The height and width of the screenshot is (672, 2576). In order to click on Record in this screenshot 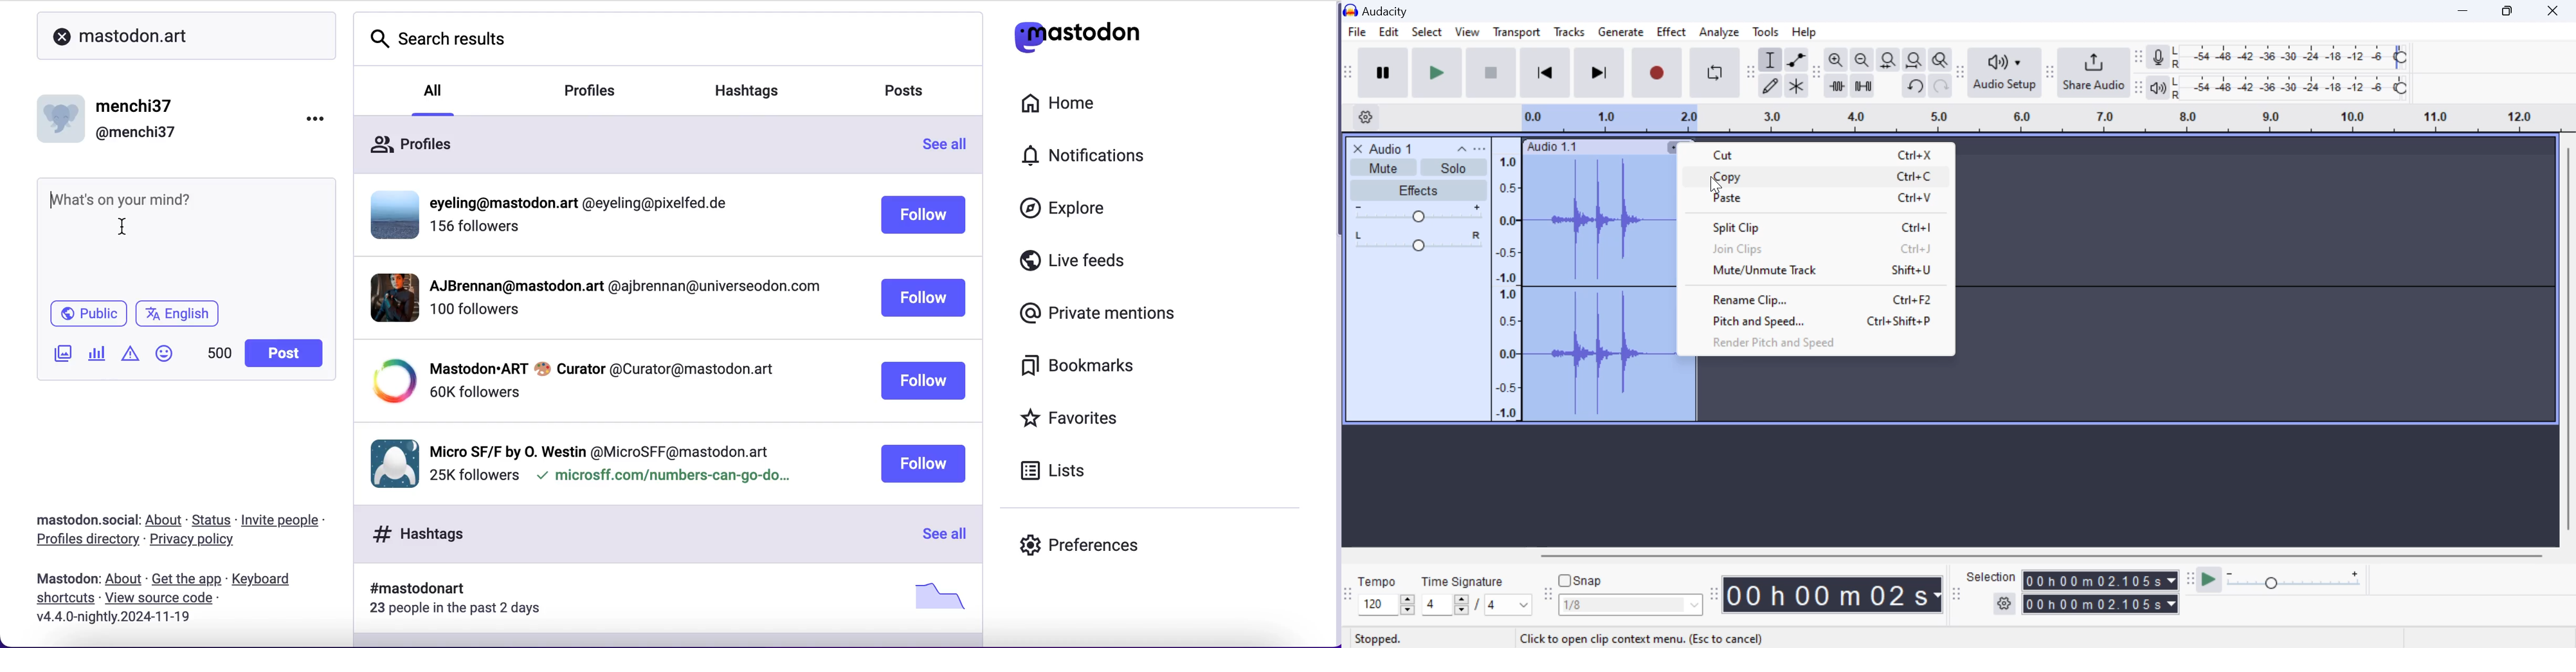, I will do `click(1655, 73)`.